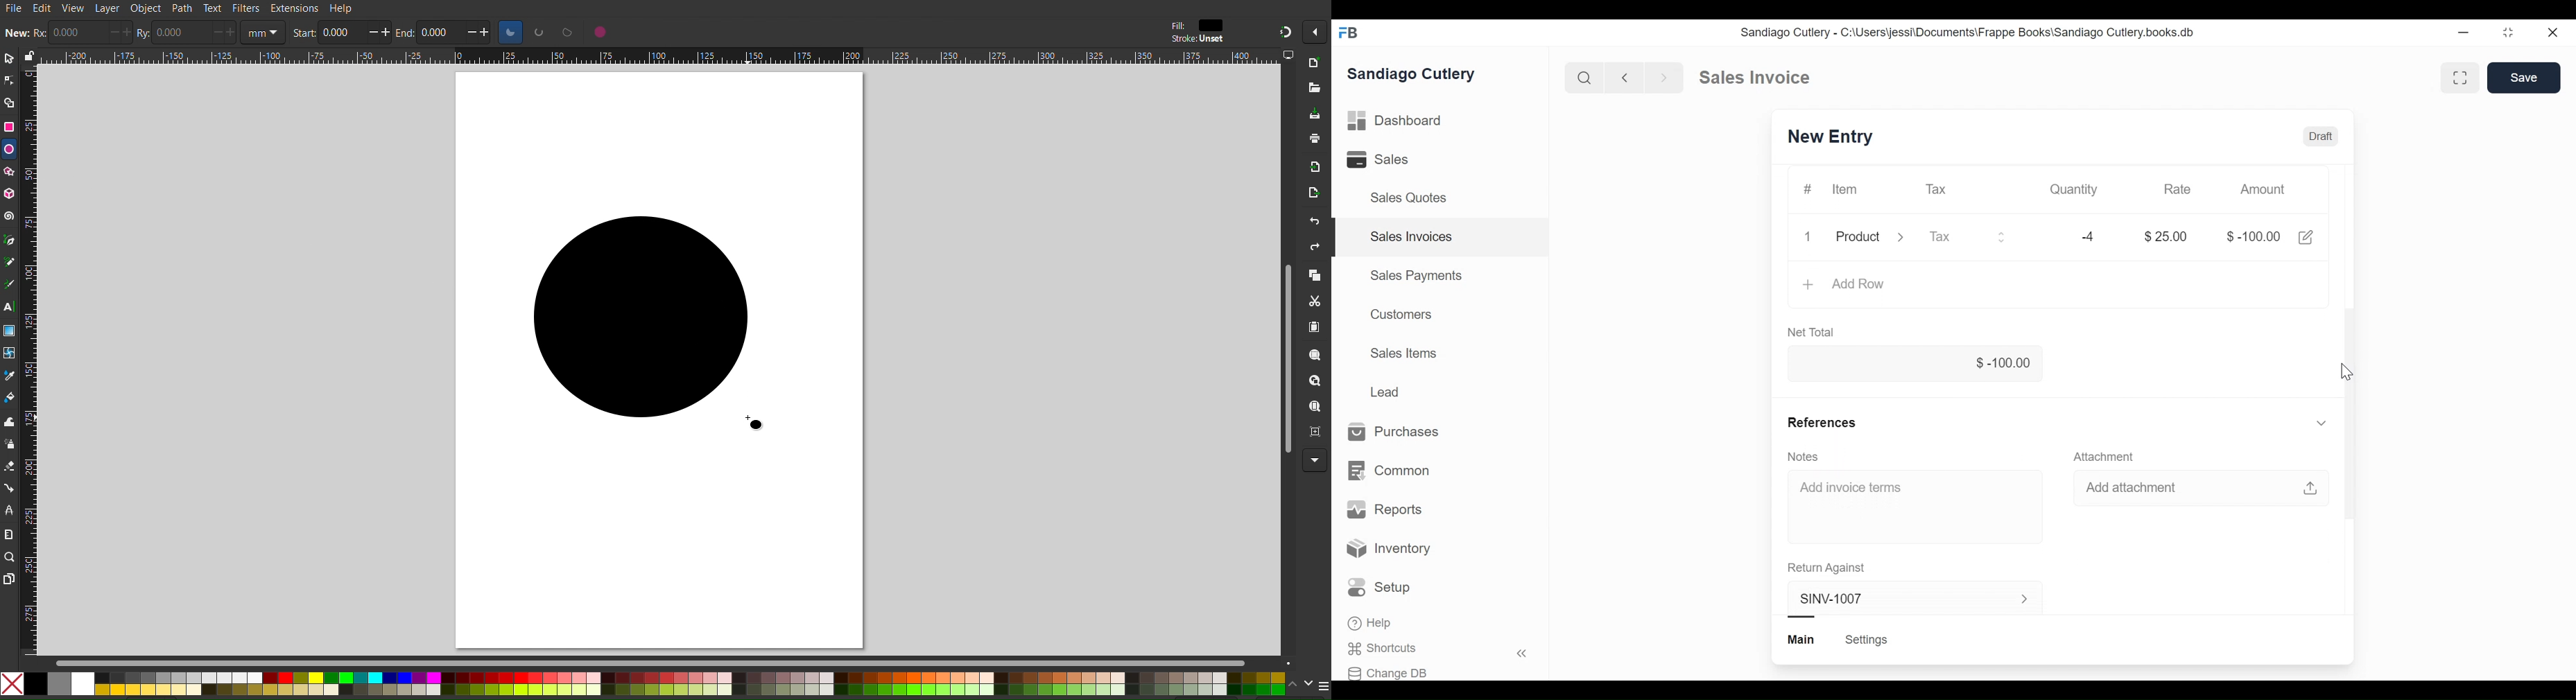  Describe the element at coordinates (1388, 673) in the screenshot. I see ` Change DB` at that location.